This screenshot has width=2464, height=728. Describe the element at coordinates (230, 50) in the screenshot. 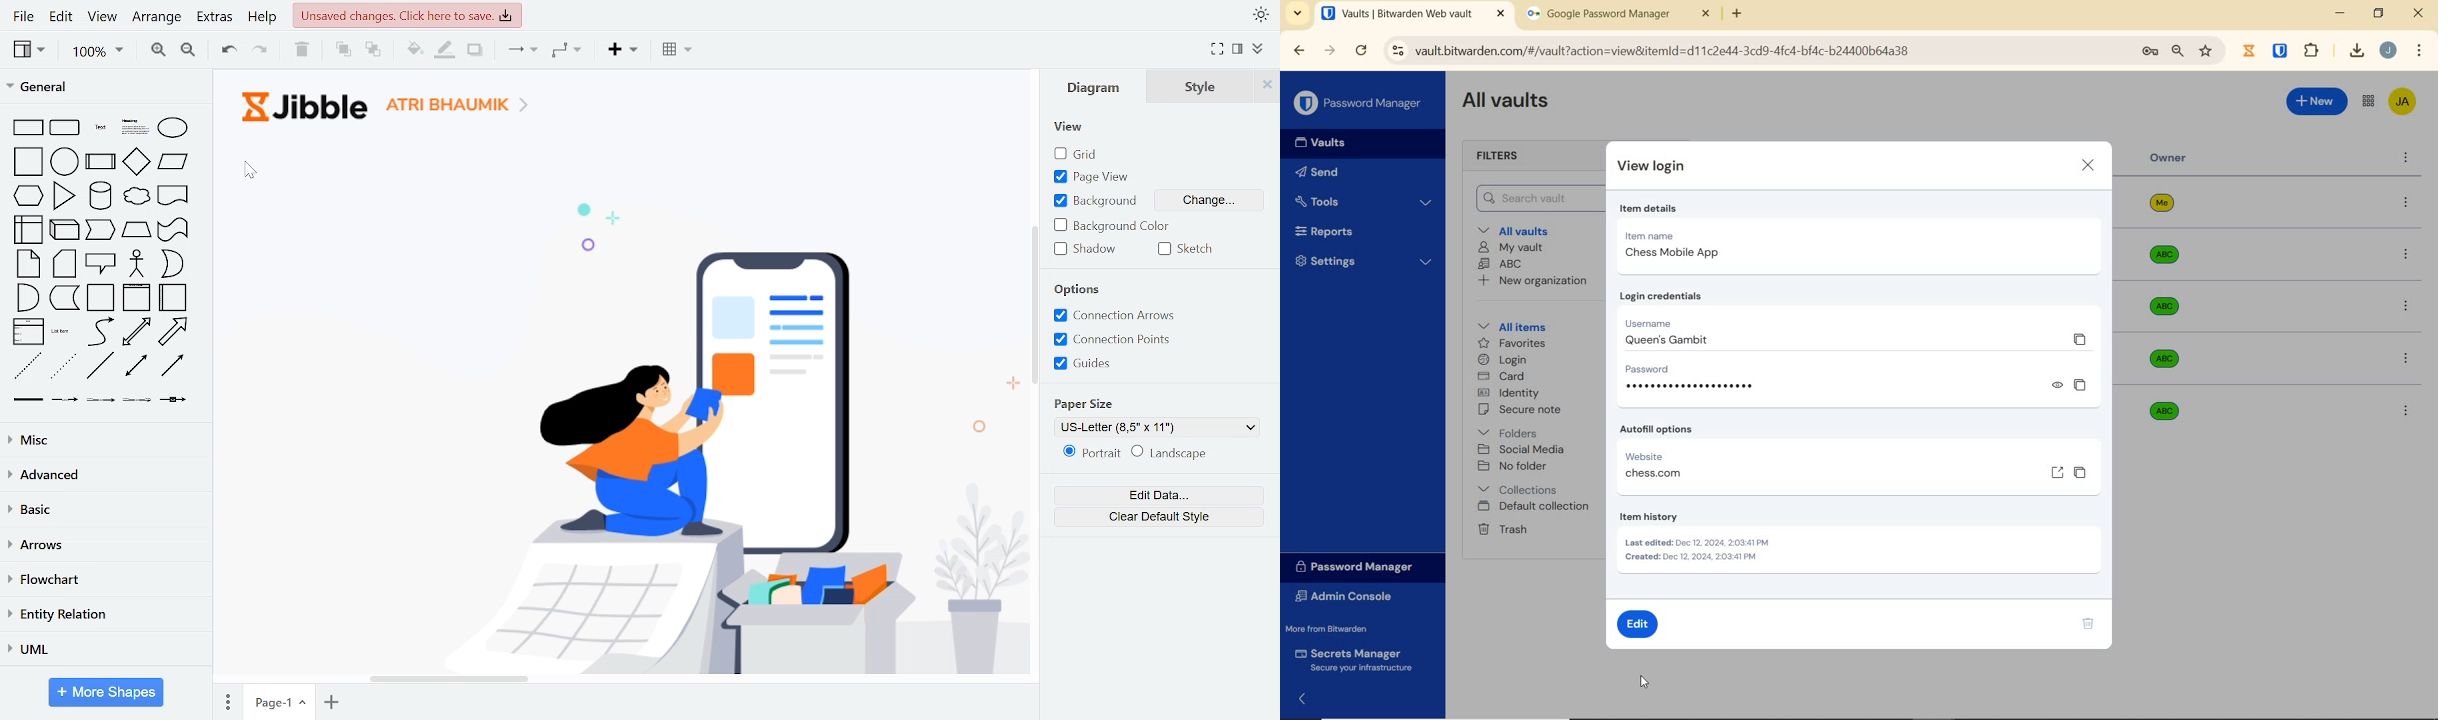

I see `undo` at that location.